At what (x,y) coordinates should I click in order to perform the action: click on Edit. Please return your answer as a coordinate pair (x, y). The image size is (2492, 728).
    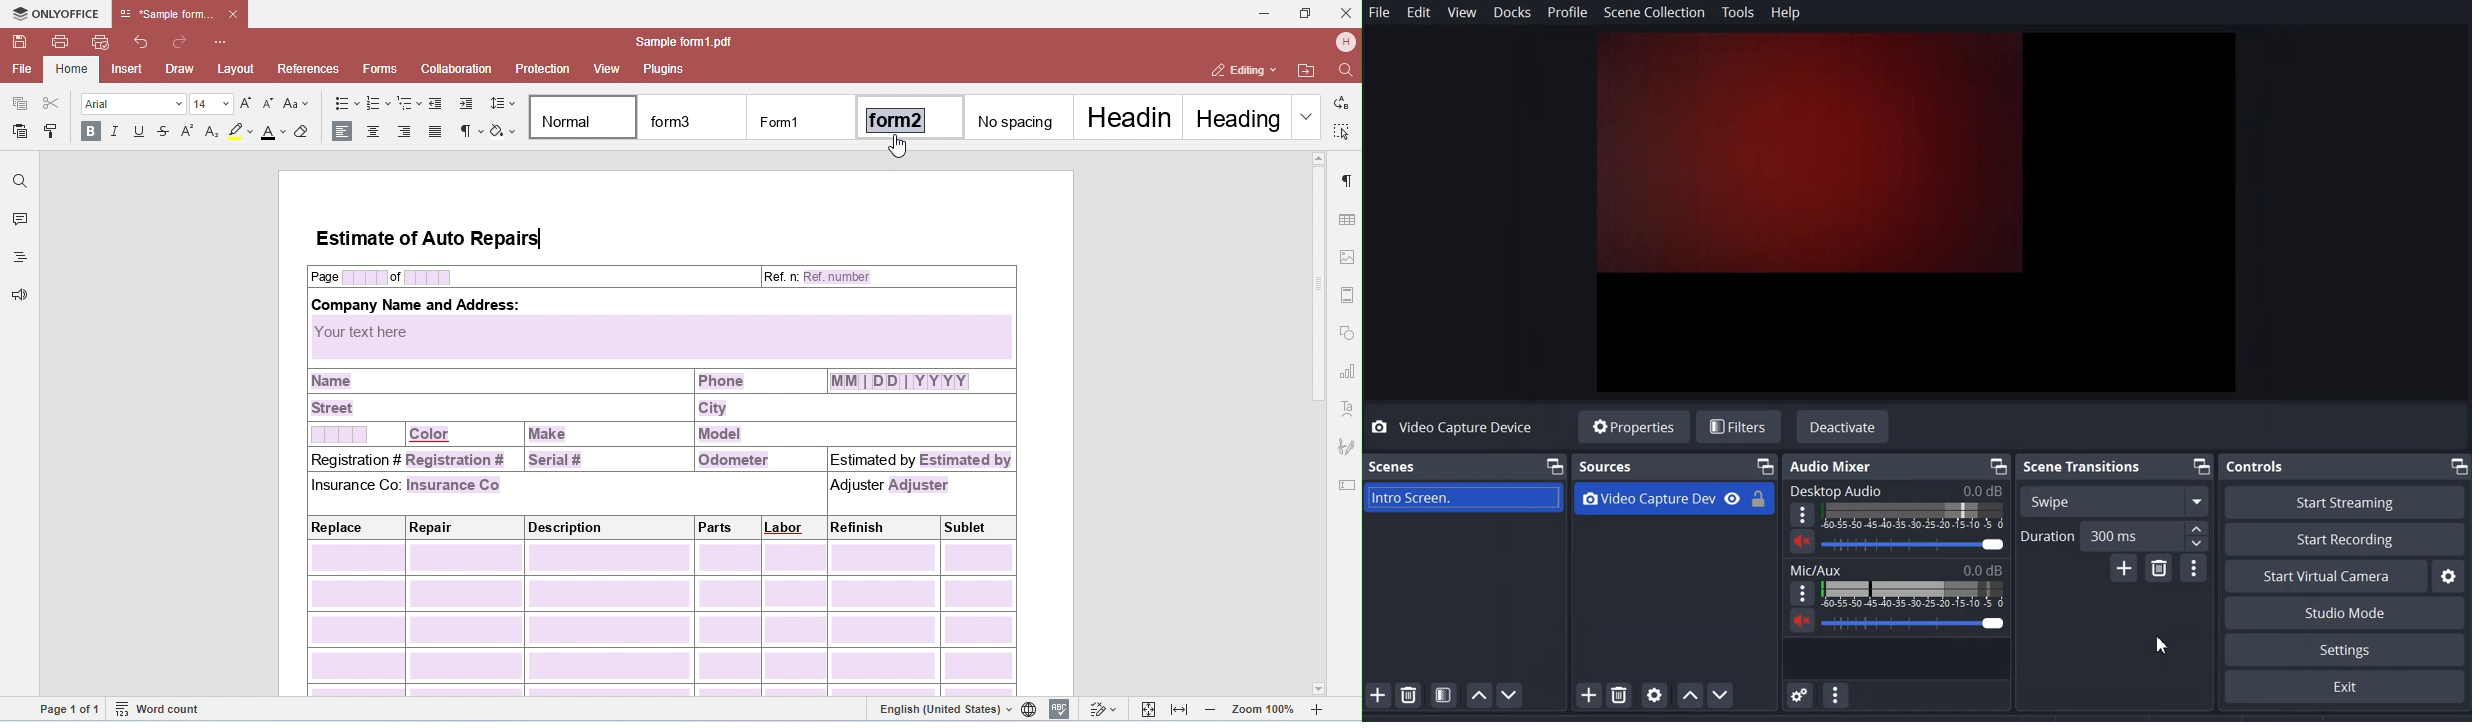
    Looking at the image, I should click on (1420, 12).